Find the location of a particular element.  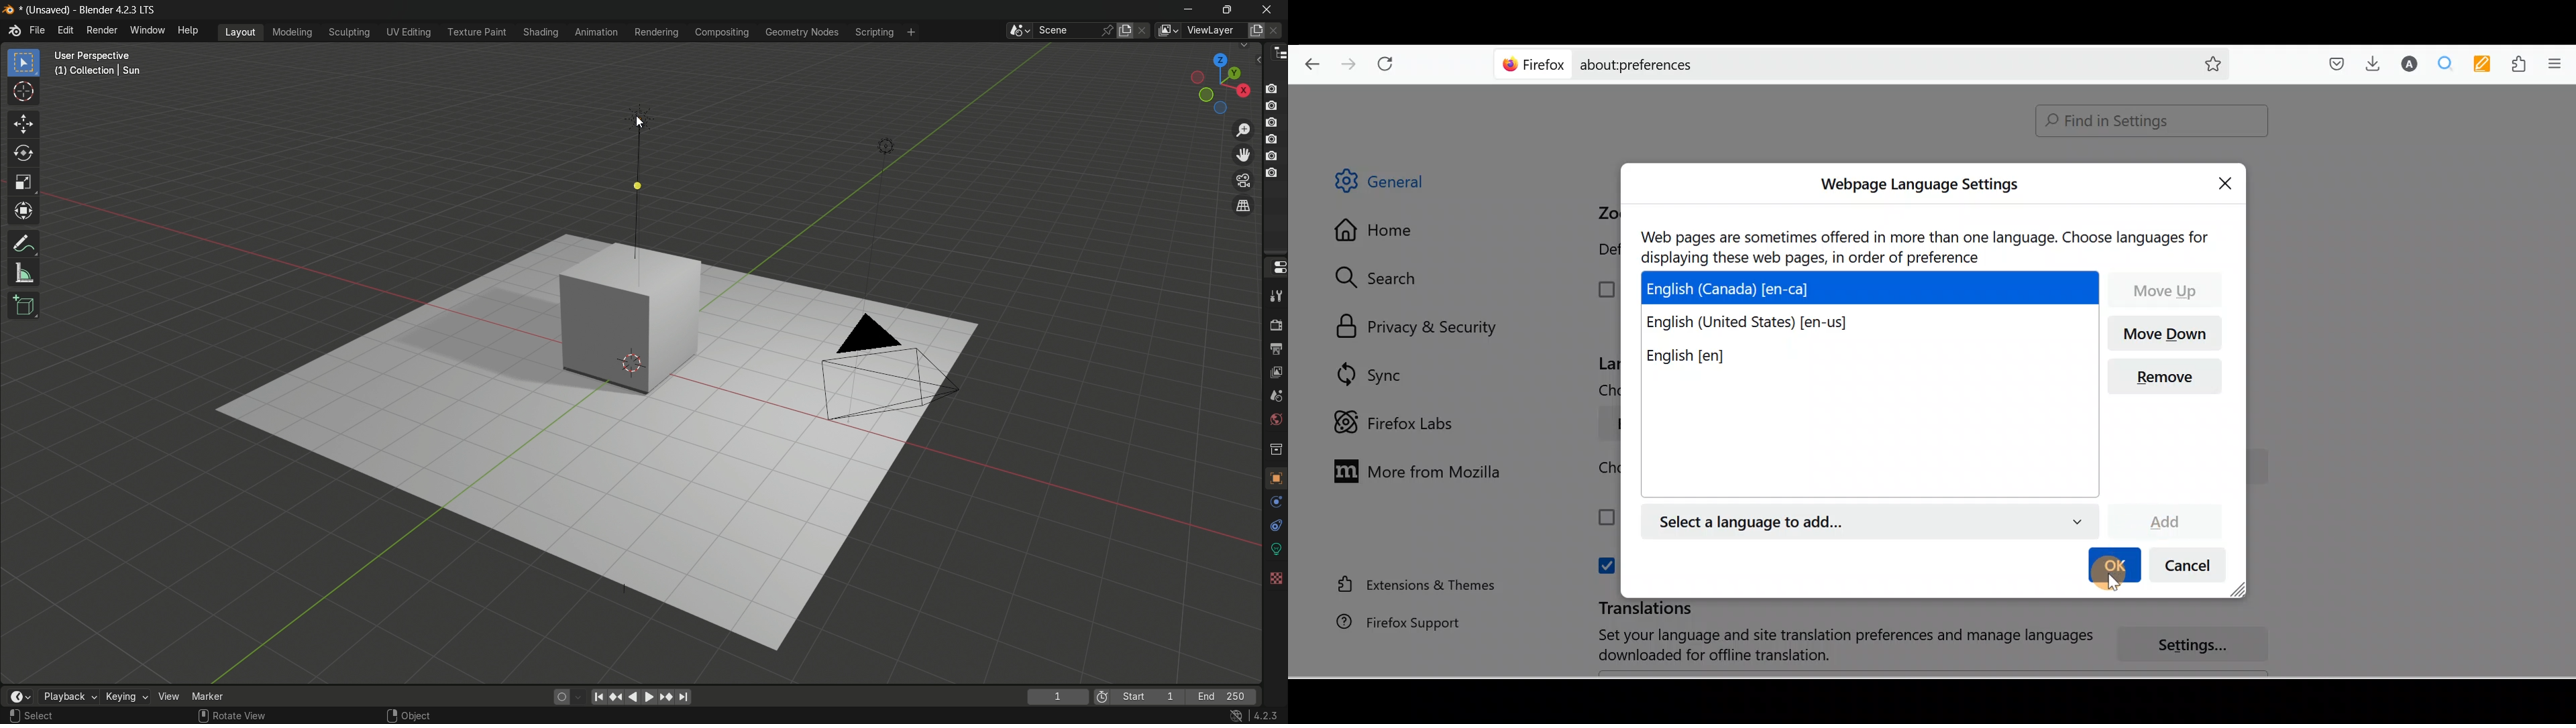

Webpage Language settings is located at coordinates (1917, 184).